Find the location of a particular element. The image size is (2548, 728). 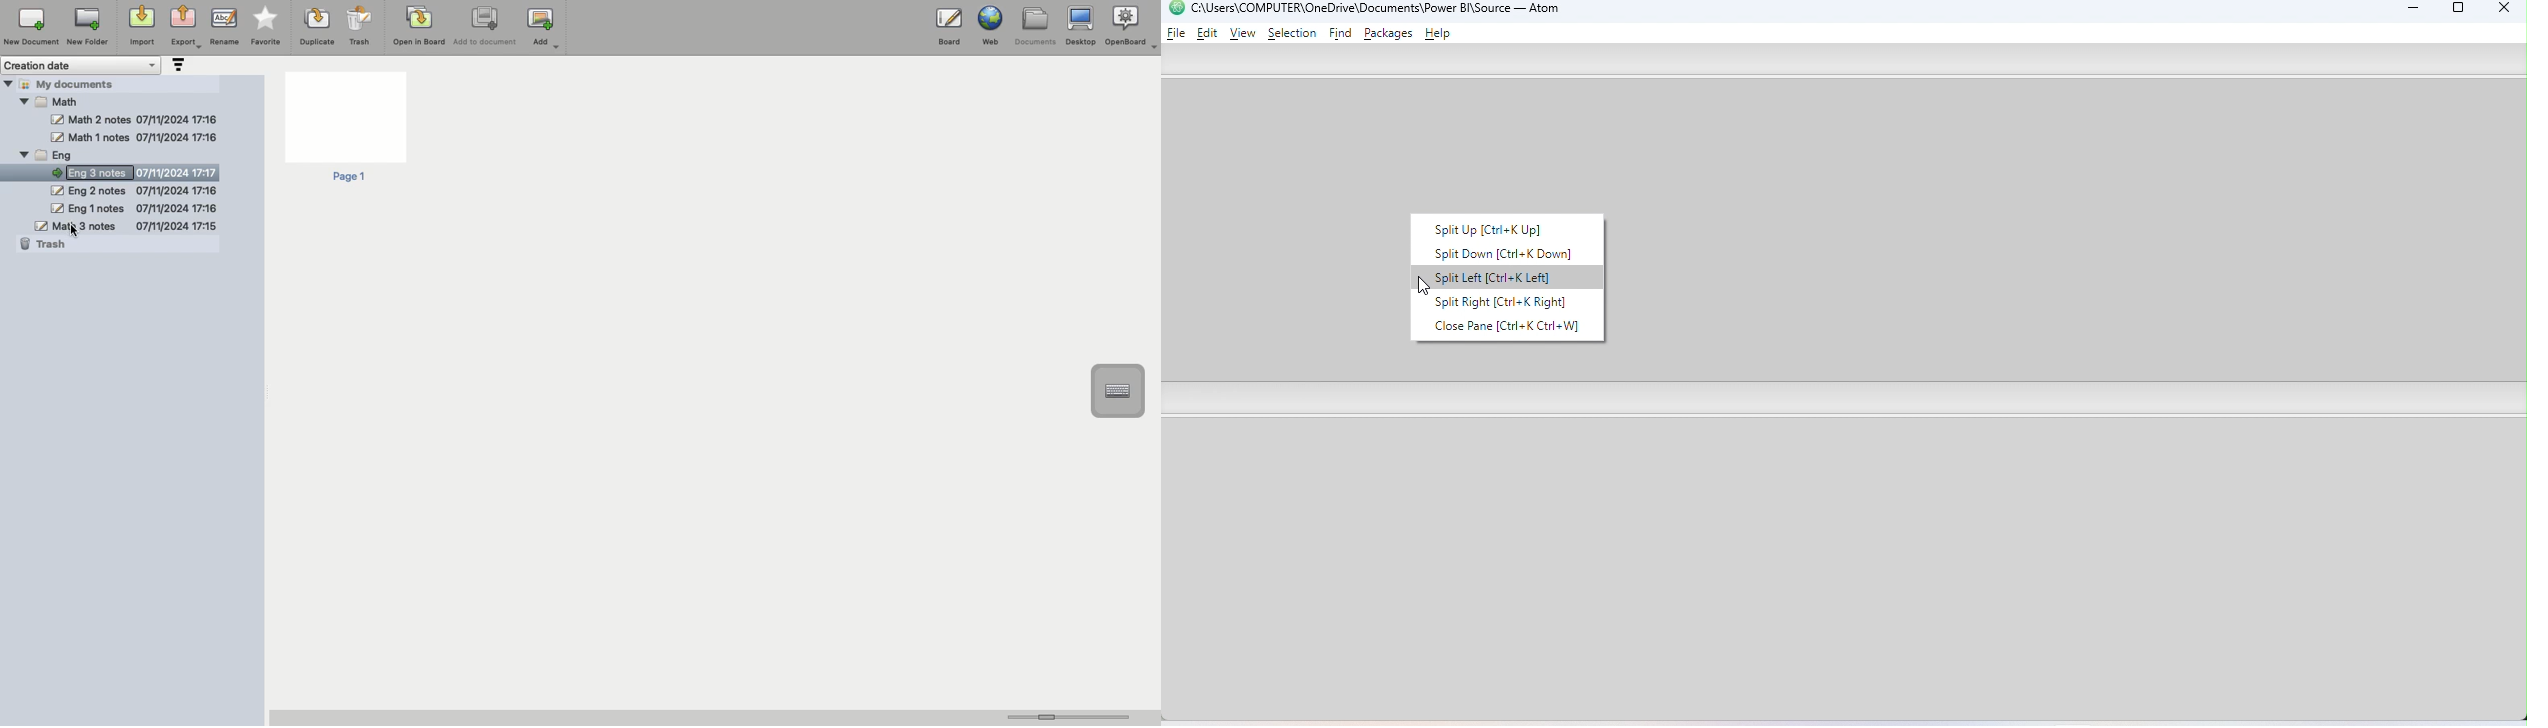

Close pane is located at coordinates (1504, 326).